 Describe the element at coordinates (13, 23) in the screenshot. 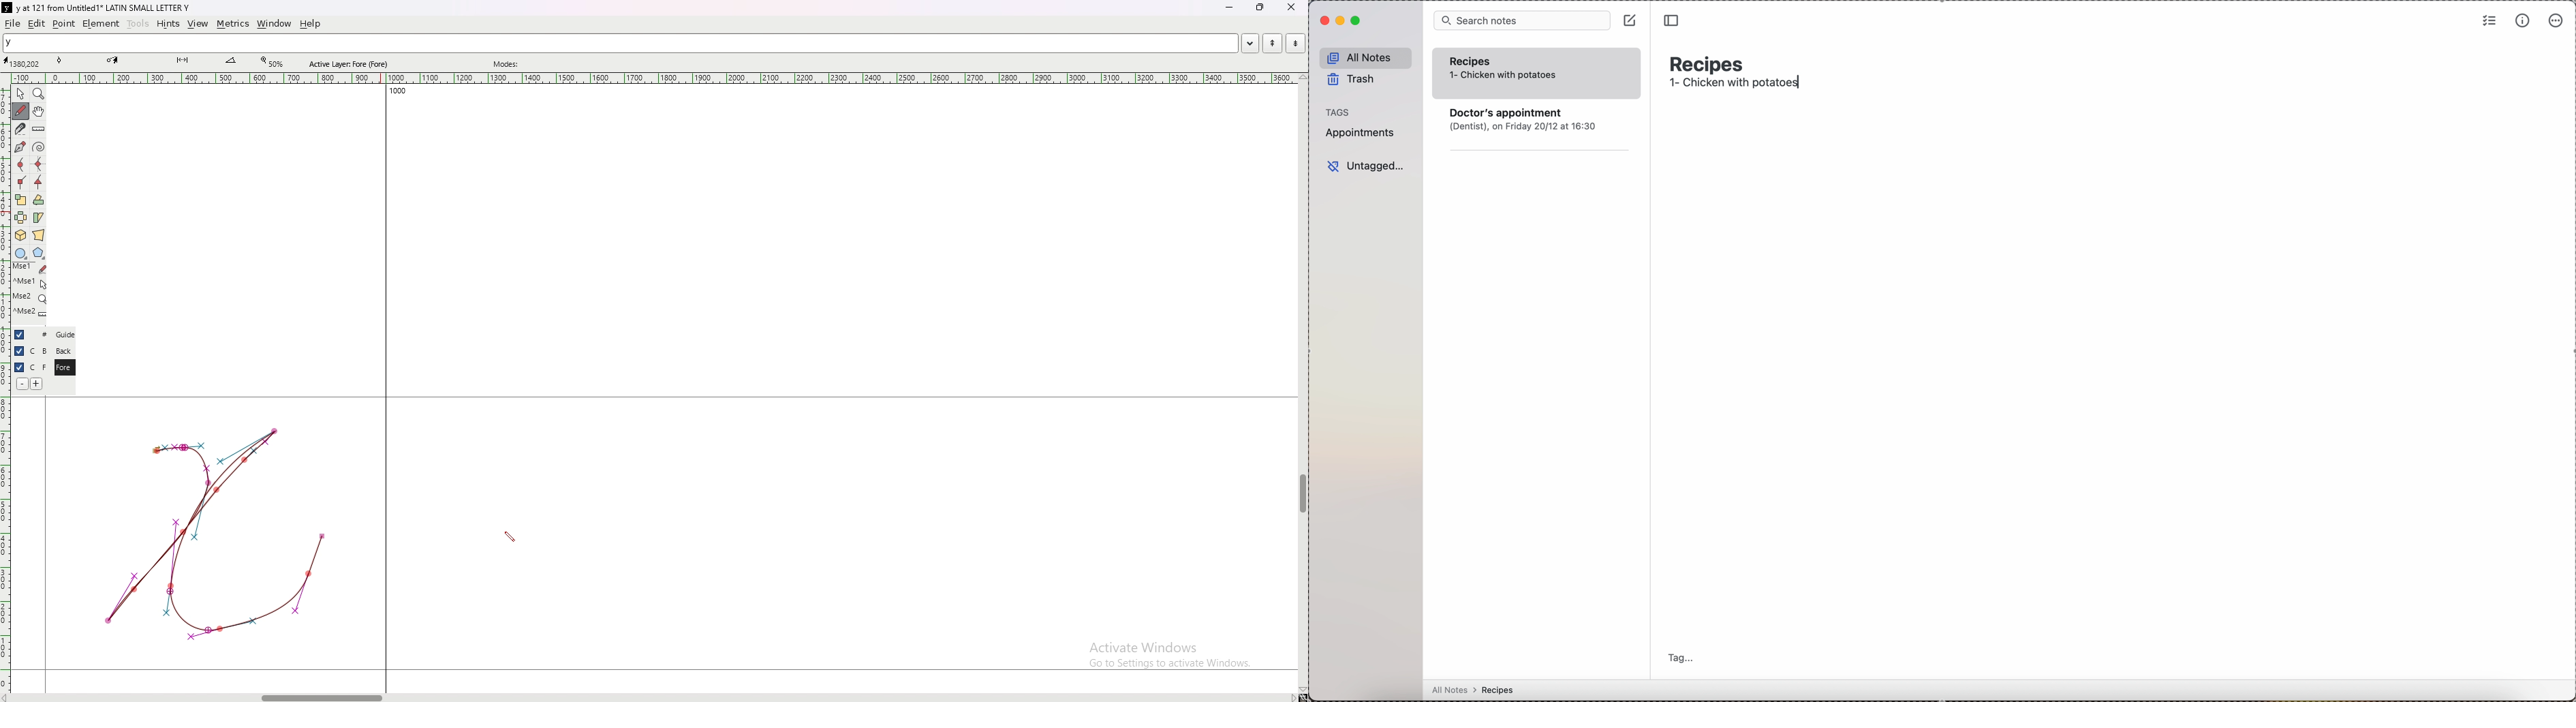

I see `file` at that location.